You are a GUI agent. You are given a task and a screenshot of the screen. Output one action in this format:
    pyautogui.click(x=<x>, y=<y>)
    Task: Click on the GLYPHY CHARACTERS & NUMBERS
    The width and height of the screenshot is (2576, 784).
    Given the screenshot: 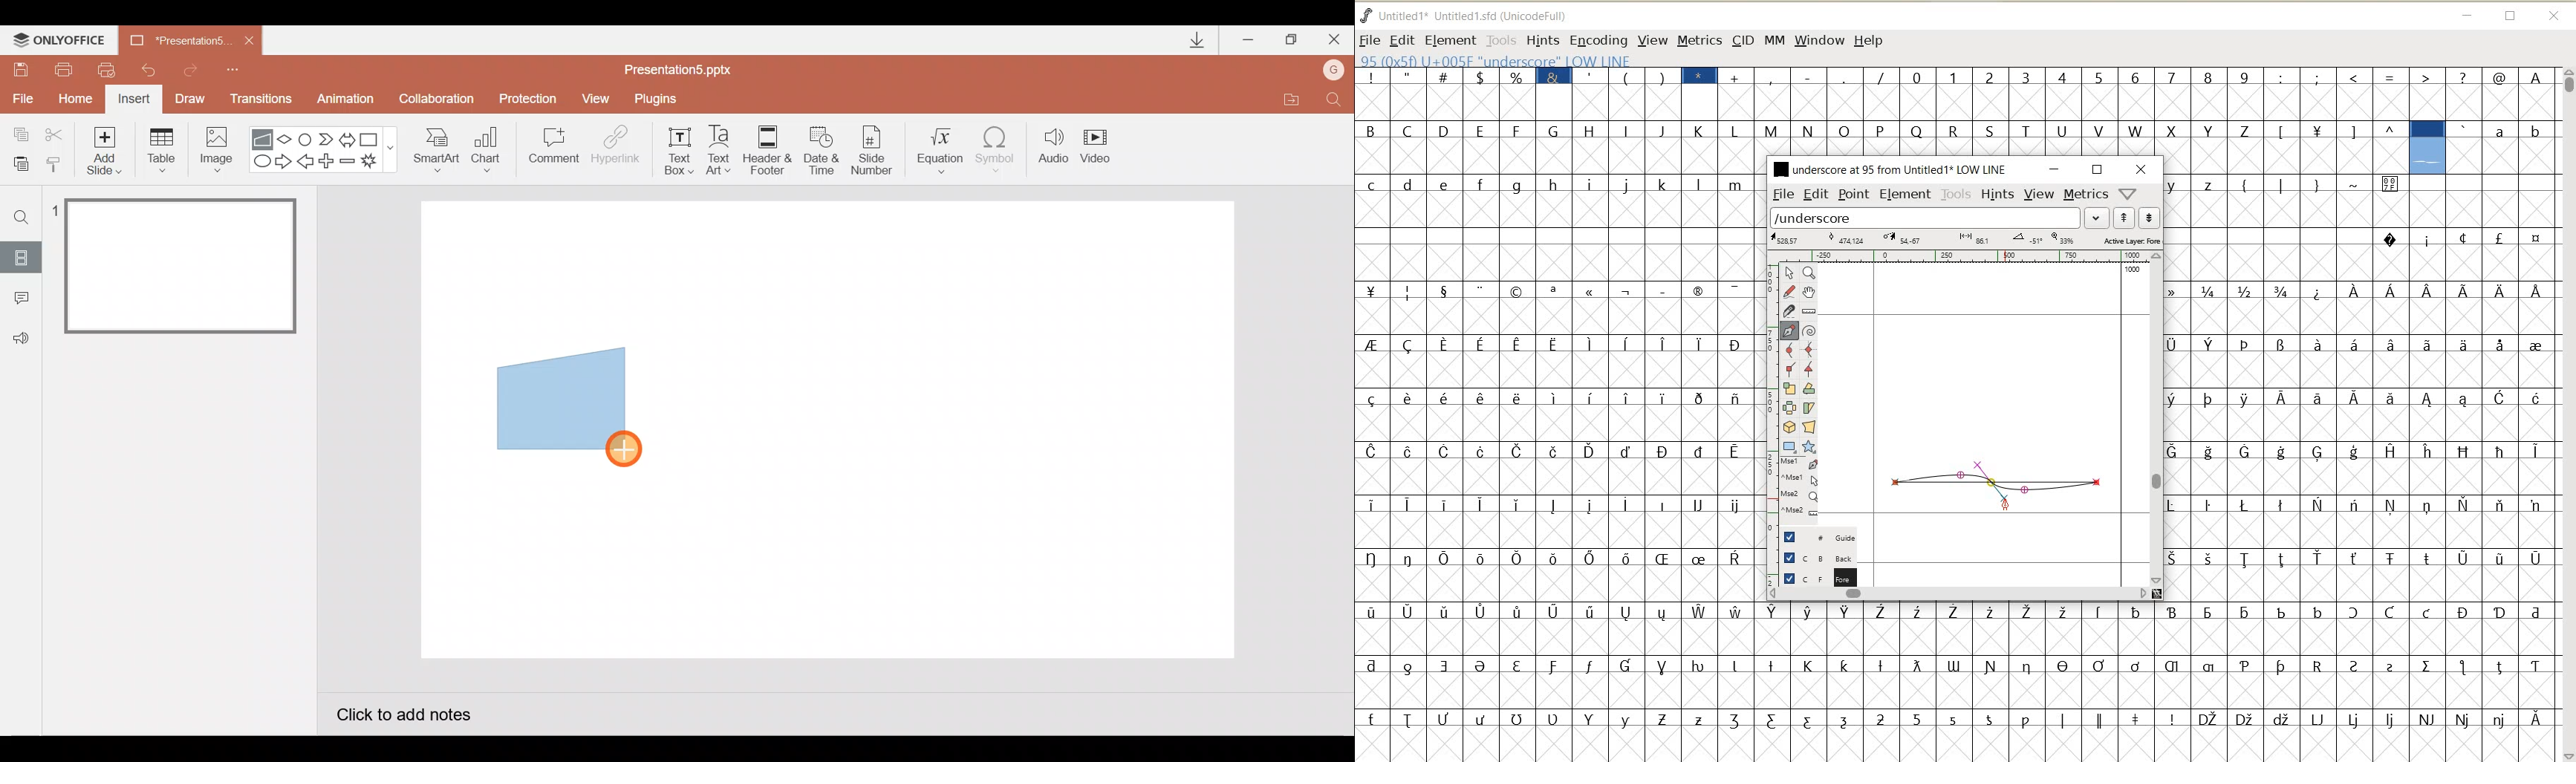 What is the action you would take?
    pyautogui.click(x=1959, y=674)
    